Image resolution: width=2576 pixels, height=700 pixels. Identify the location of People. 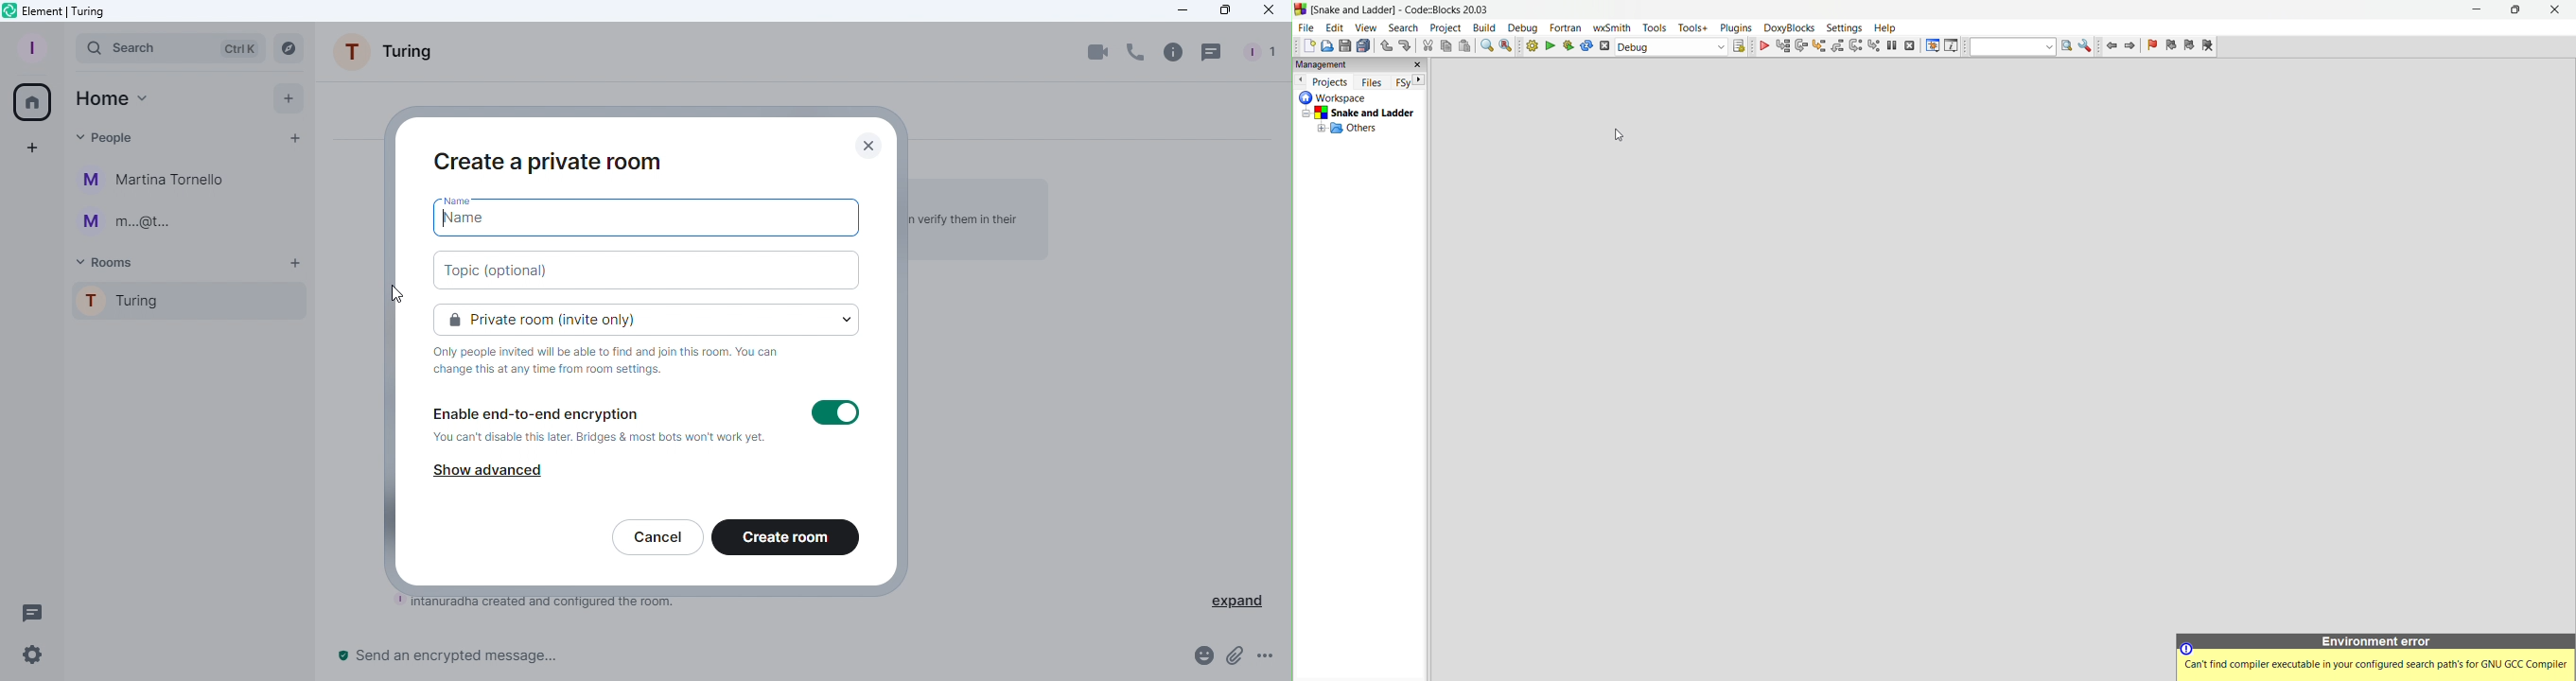
(108, 134).